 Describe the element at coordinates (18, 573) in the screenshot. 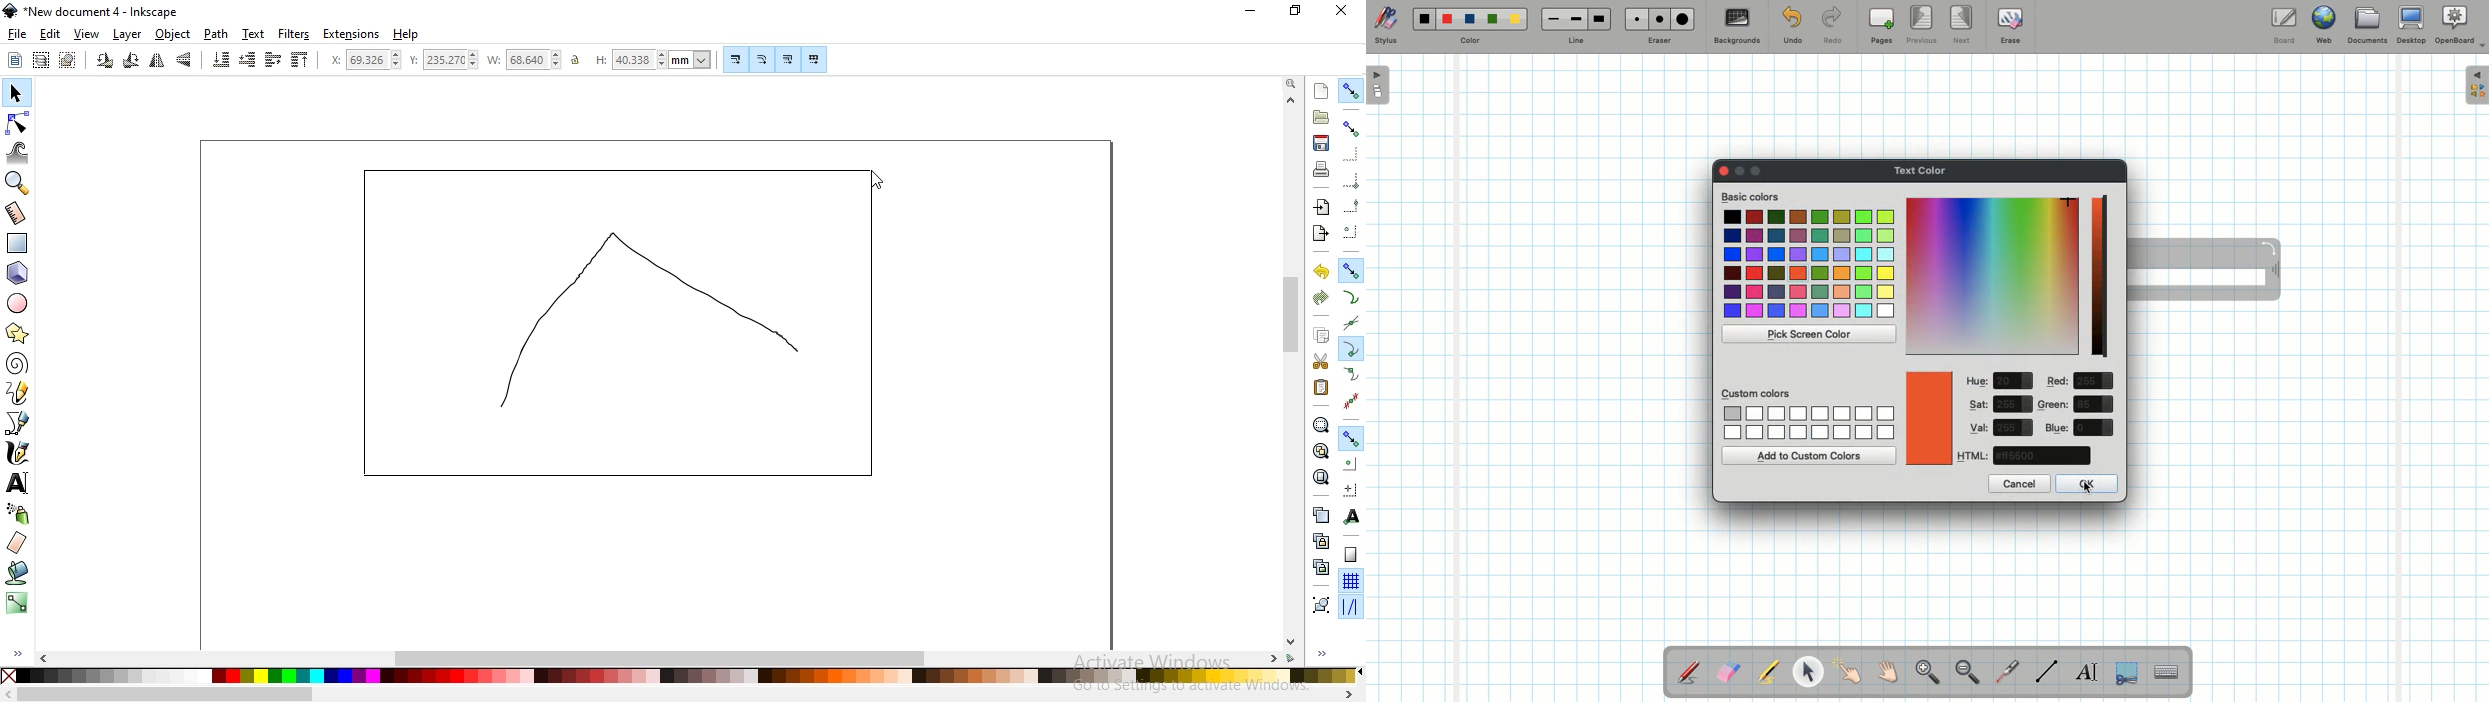

I see `fill bounded areas` at that location.